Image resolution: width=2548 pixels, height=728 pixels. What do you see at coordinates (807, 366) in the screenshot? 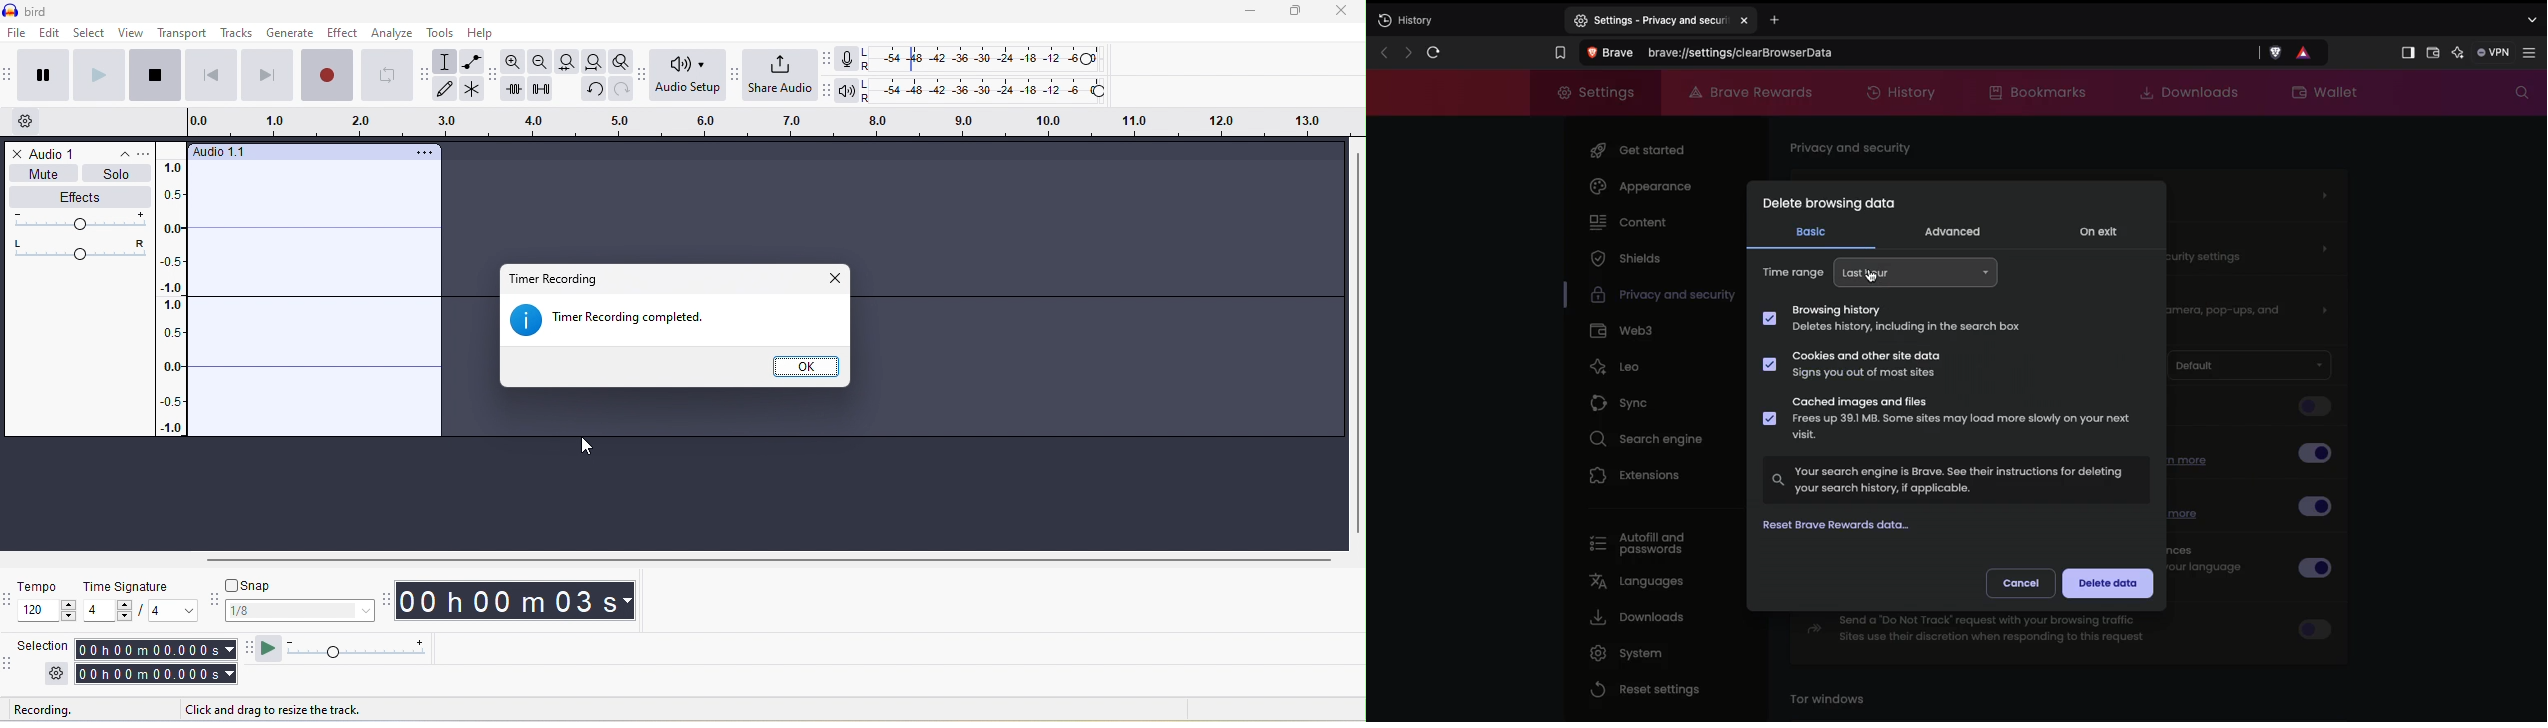
I see `close` at bounding box center [807, 366].